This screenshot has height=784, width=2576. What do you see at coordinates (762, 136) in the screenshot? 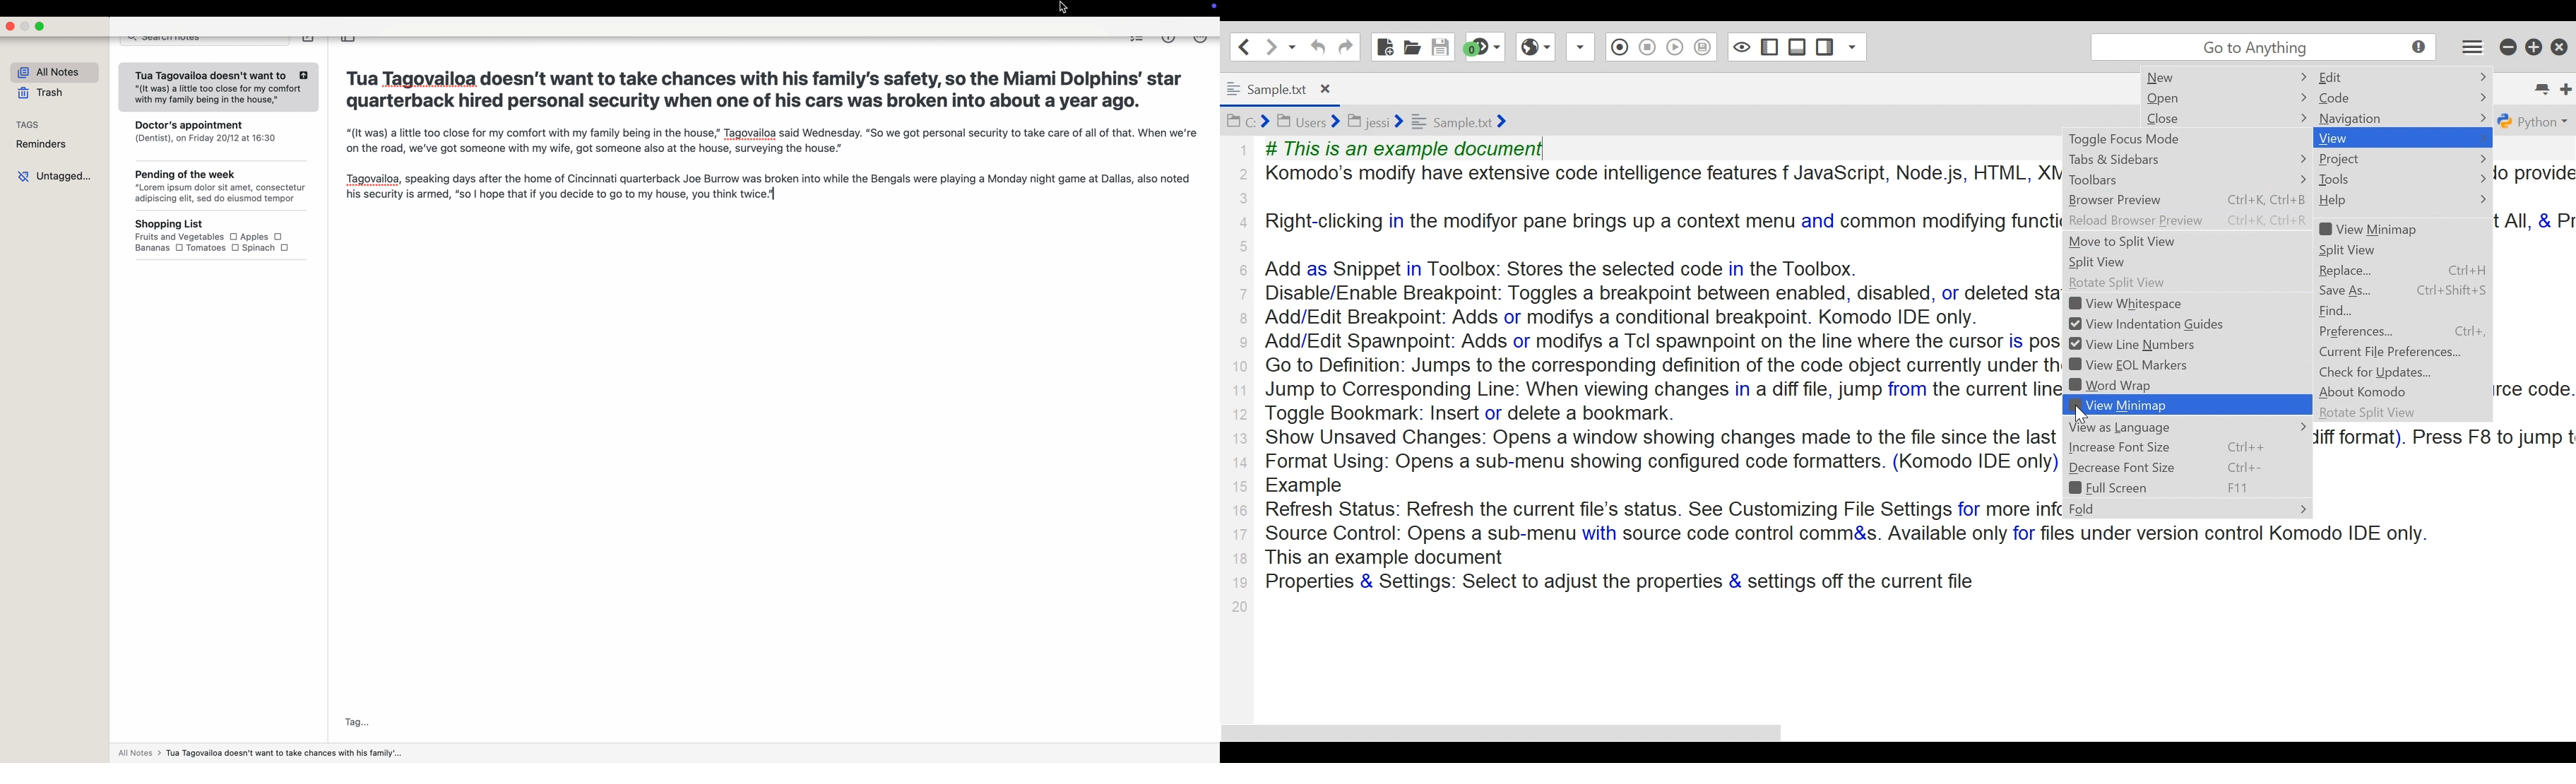
I see `Tua Tagovailoa doesn’t want to take chances with his family's safety, so the Miami Dolphins’ star
quarterback hired personal security when one of his cars was broken into about a year ago.

"(It was) a little too close for my comfort with my family being in the house,” Tagovailoa said Wednesday. “So we got personal security to take care of all of that. When we're
on the road, we've got someone with my wife, got someone also at the house, surveying the house.”

Tagovailoa, speaking days after the home of Cincinnati quarterback Joe Burrow was broken into while the Bengals were playing a Monday night game at Dallas, also noted
his security is armed, “so | hope that if you decide to go to my house, you think twice]` at bounding box center [762, 136].